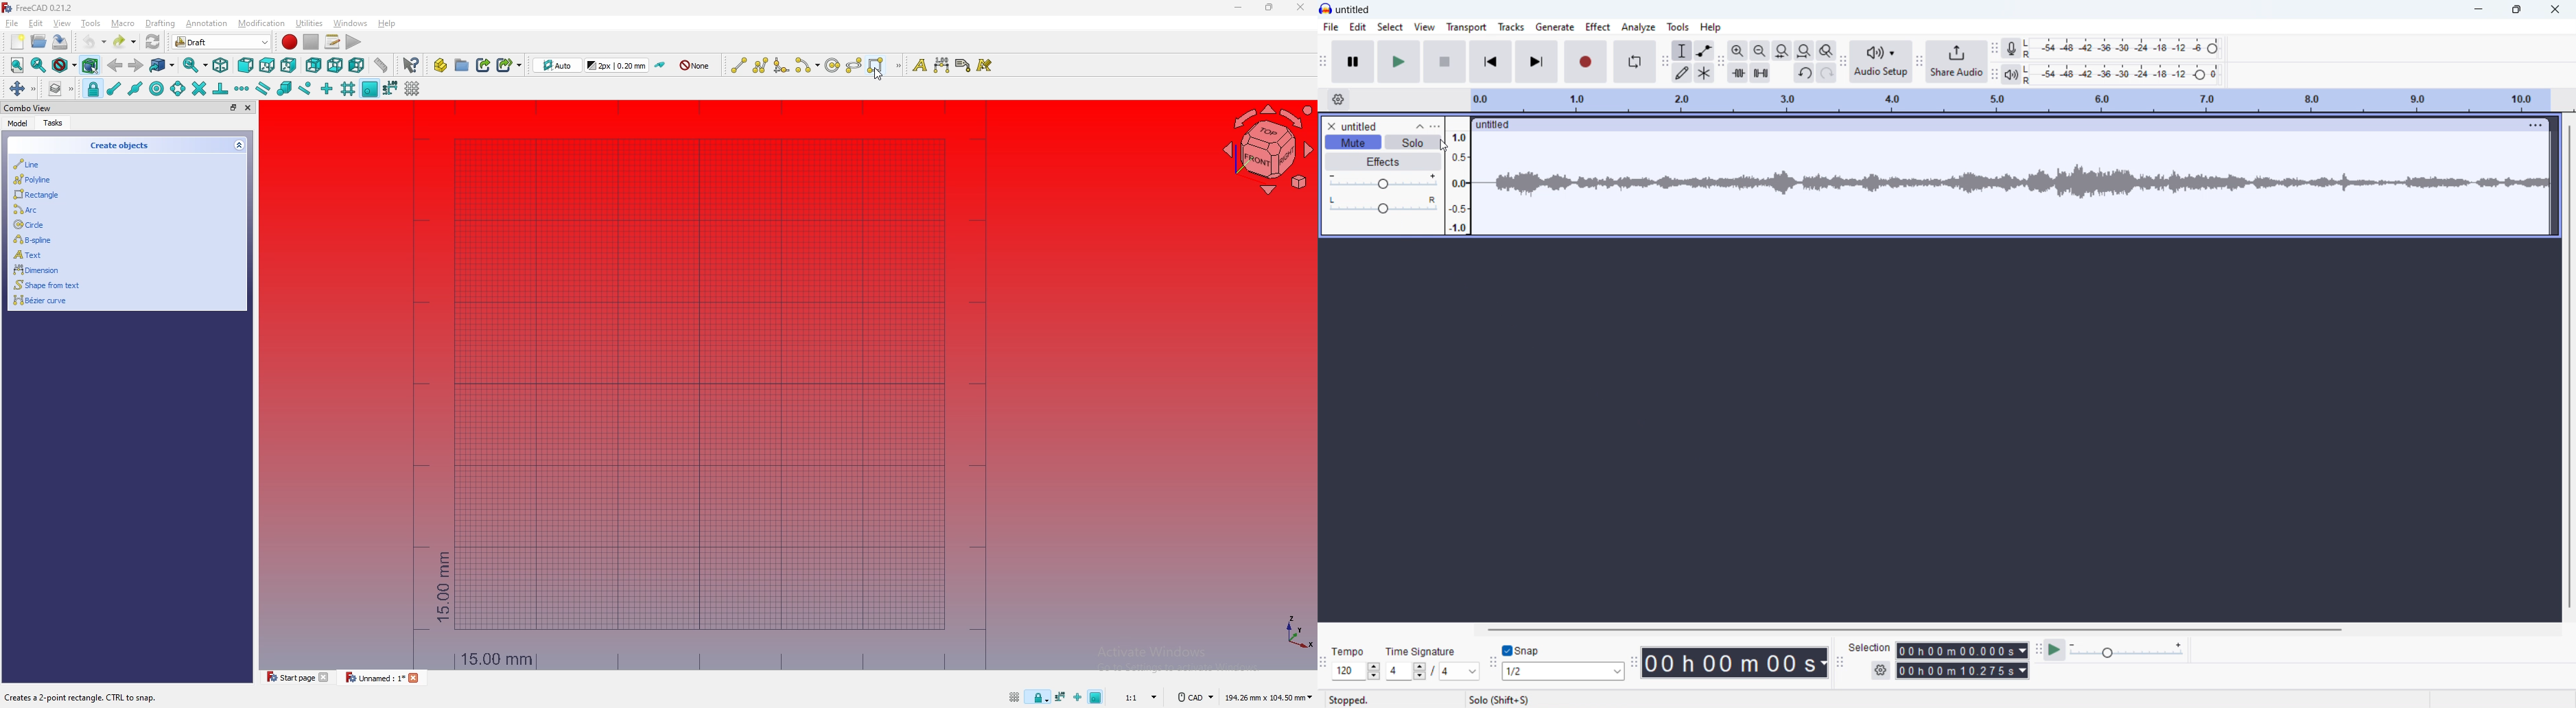  I want to click on change working plane, so click(557, 64).